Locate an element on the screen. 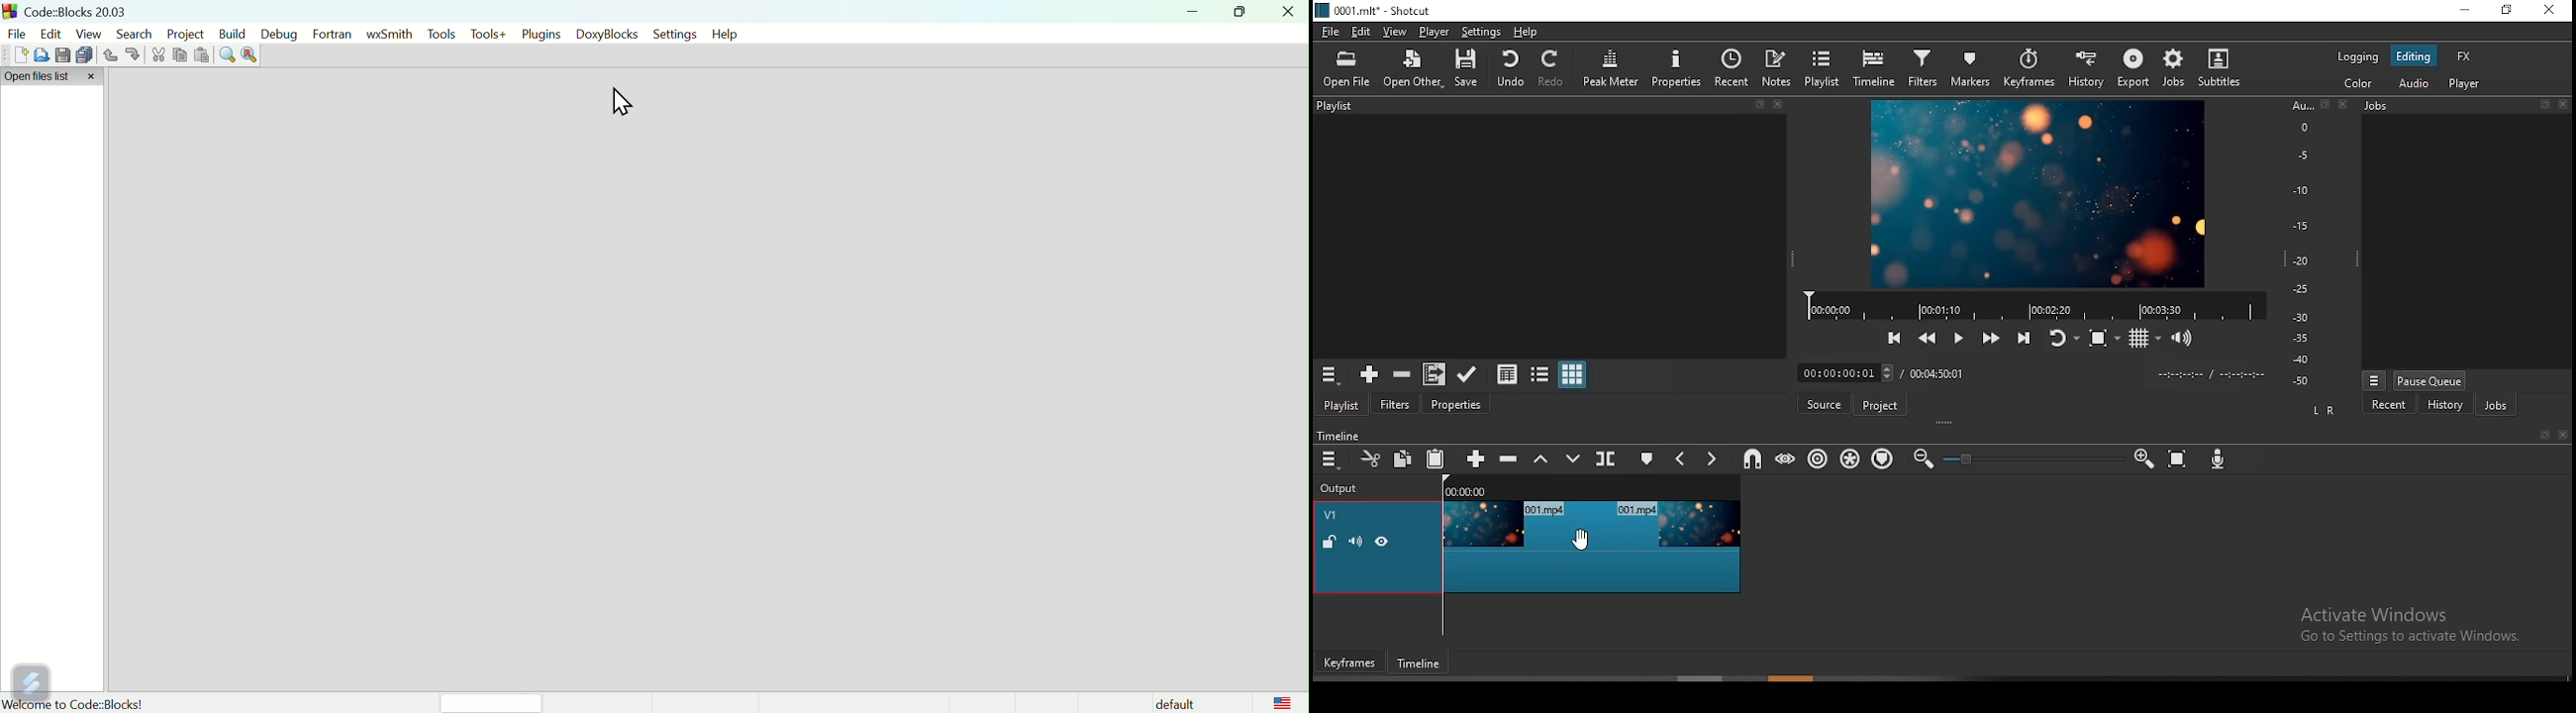  filters is located at coordinates (1924, 68).